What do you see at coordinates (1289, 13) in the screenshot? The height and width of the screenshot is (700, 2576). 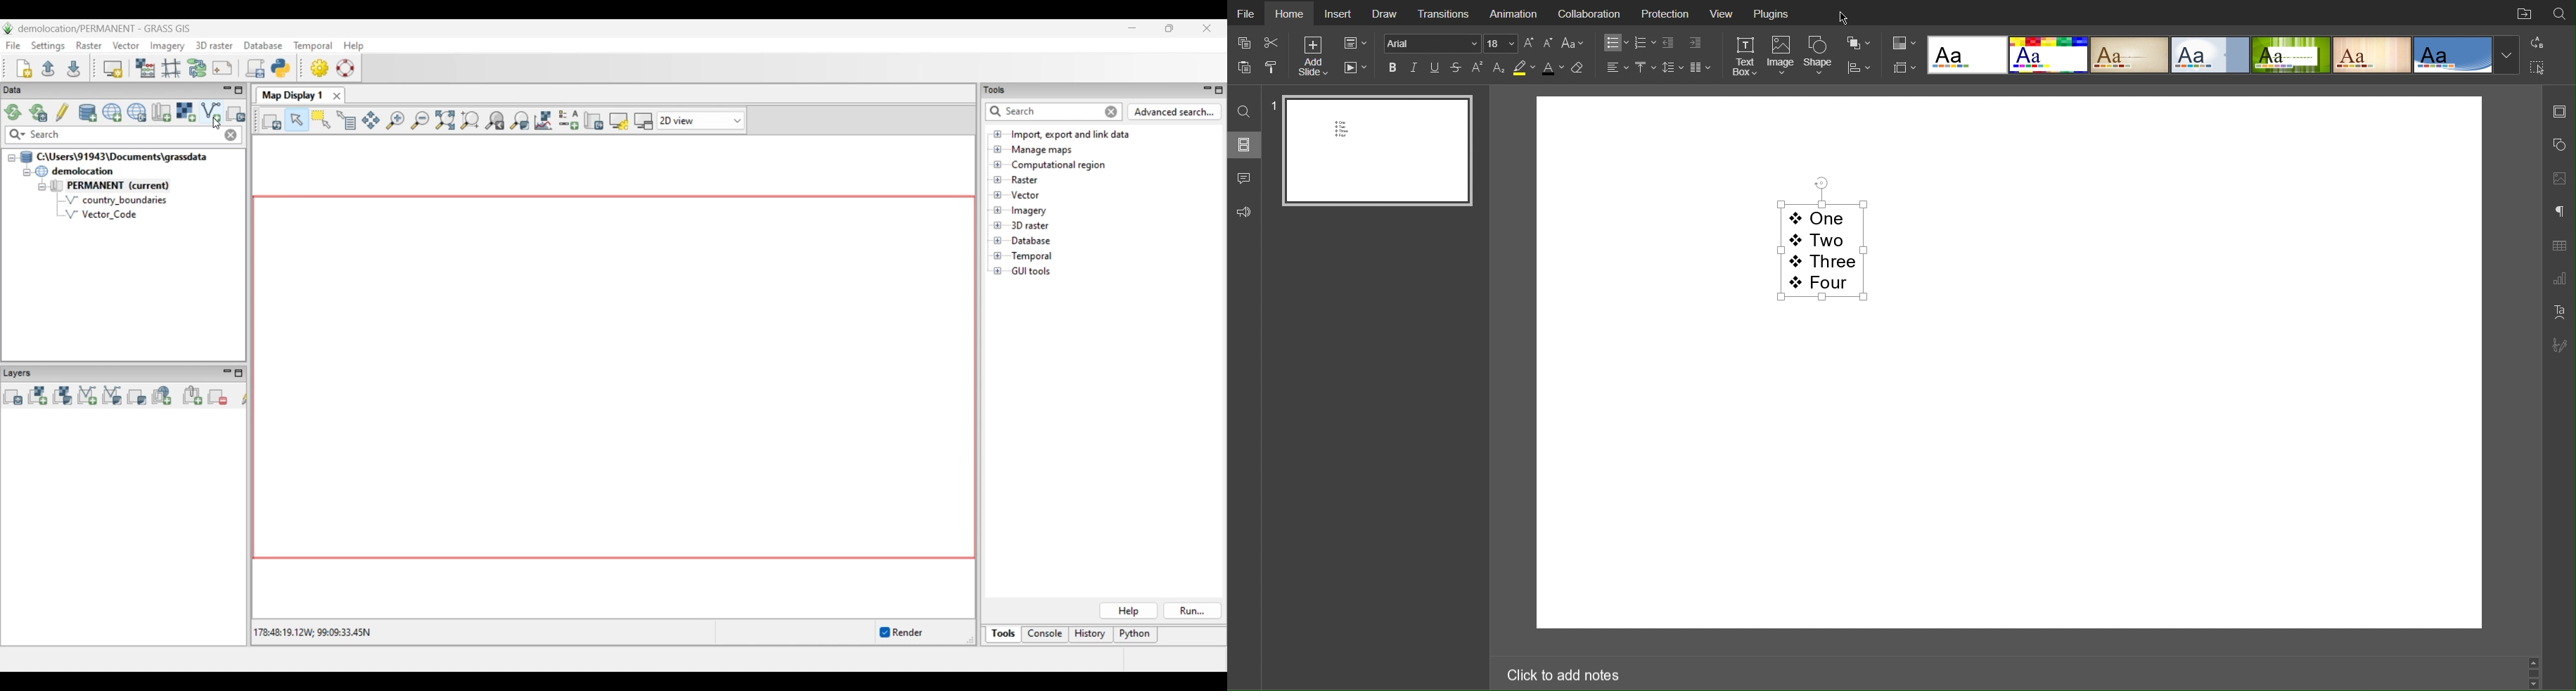 I see `Home` at bounding box center [1289, 13].